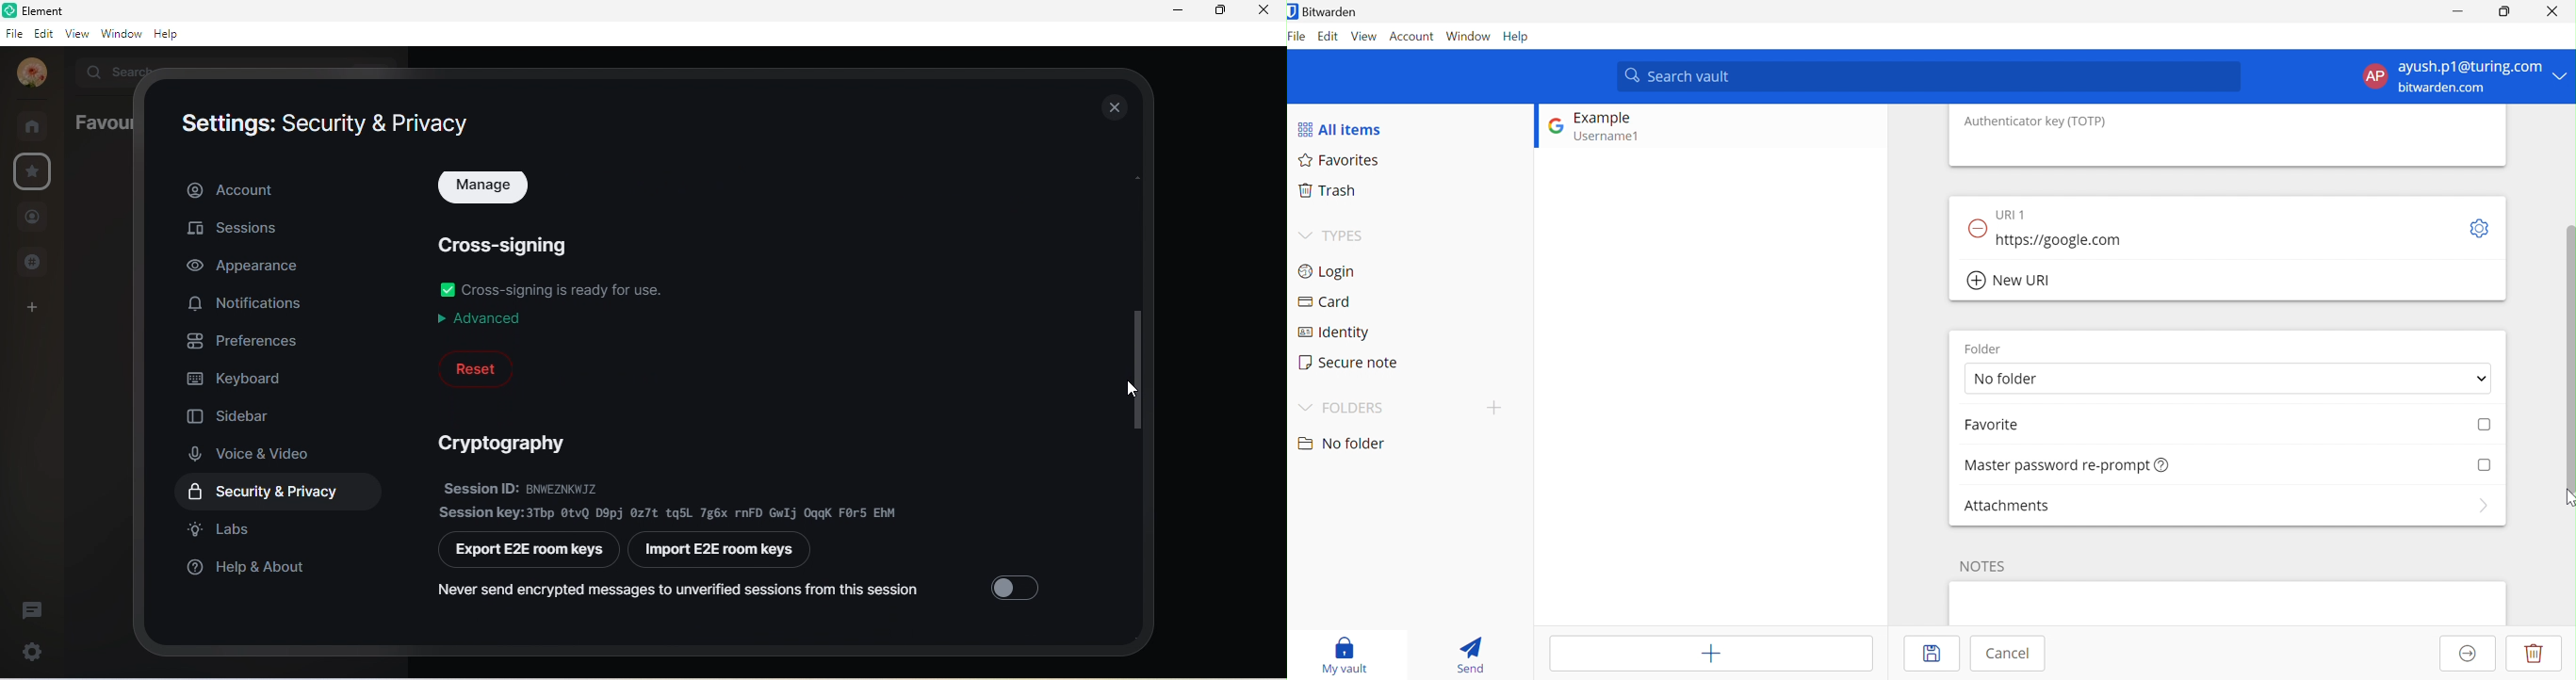  Describe the element at coordinates (1328, 38) in the screenshot. I see `Edit` at that location.